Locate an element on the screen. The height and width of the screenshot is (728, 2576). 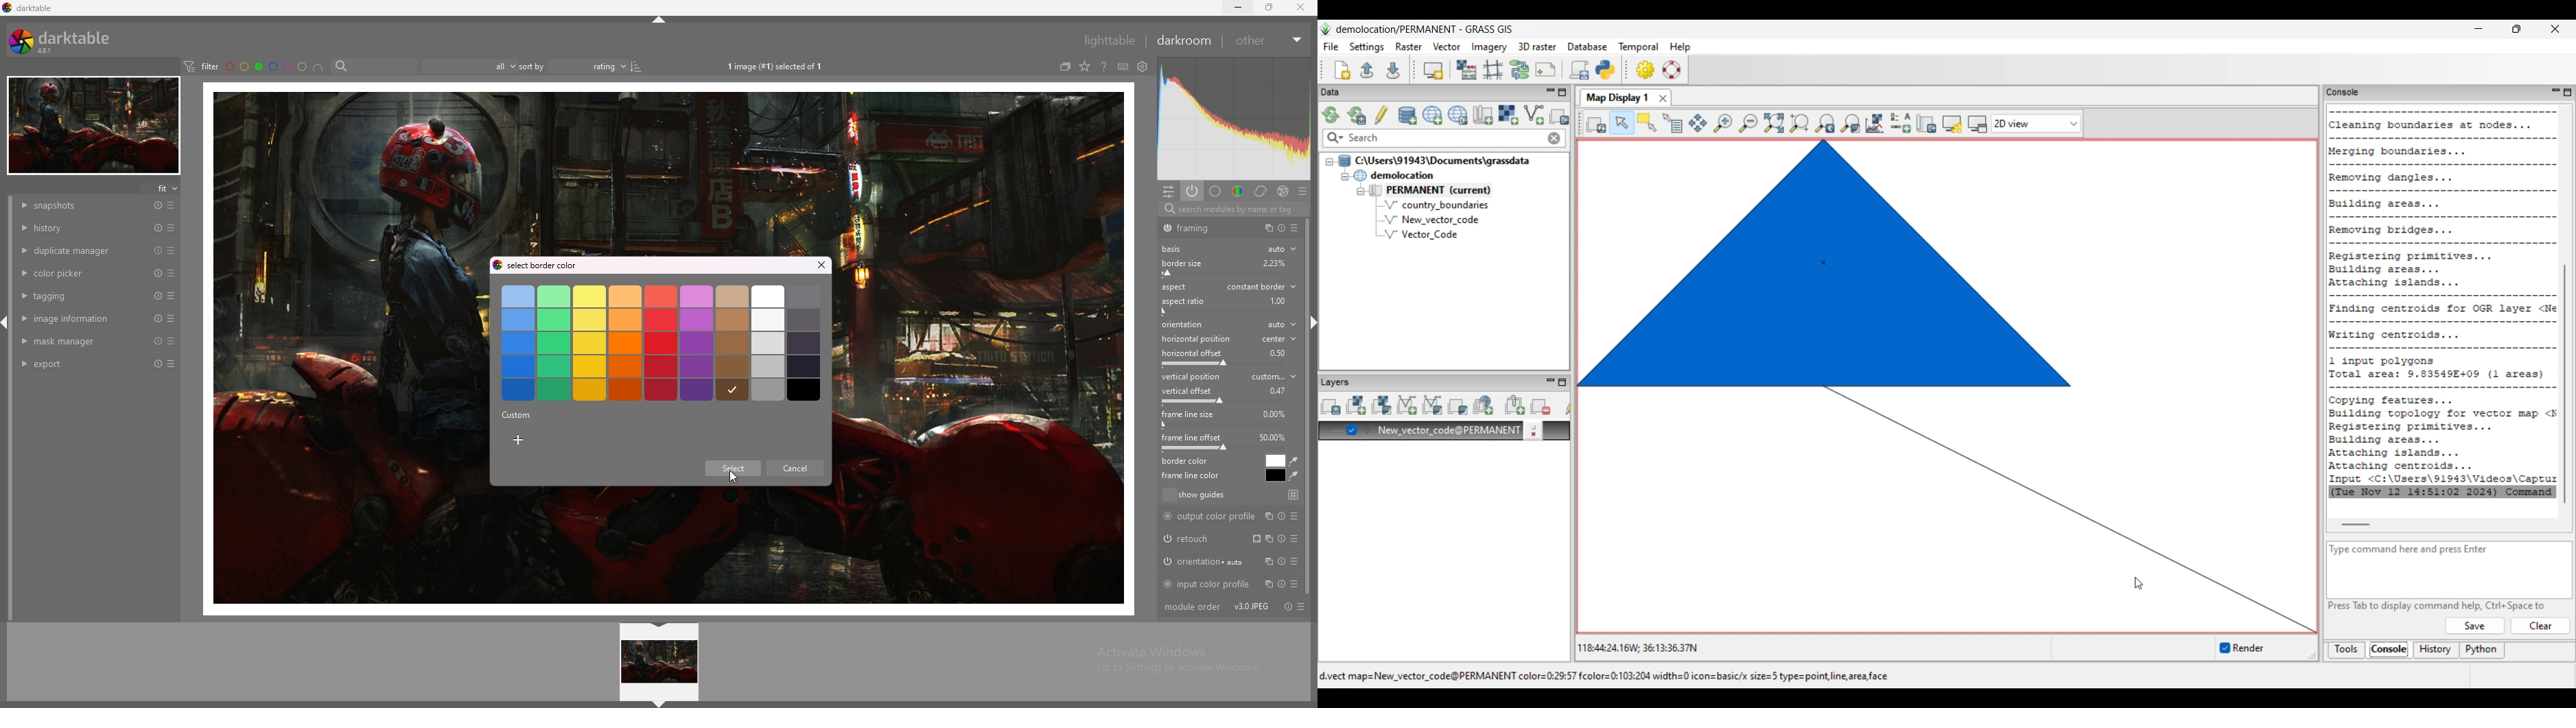
reset is located at coordinates (158, 341).